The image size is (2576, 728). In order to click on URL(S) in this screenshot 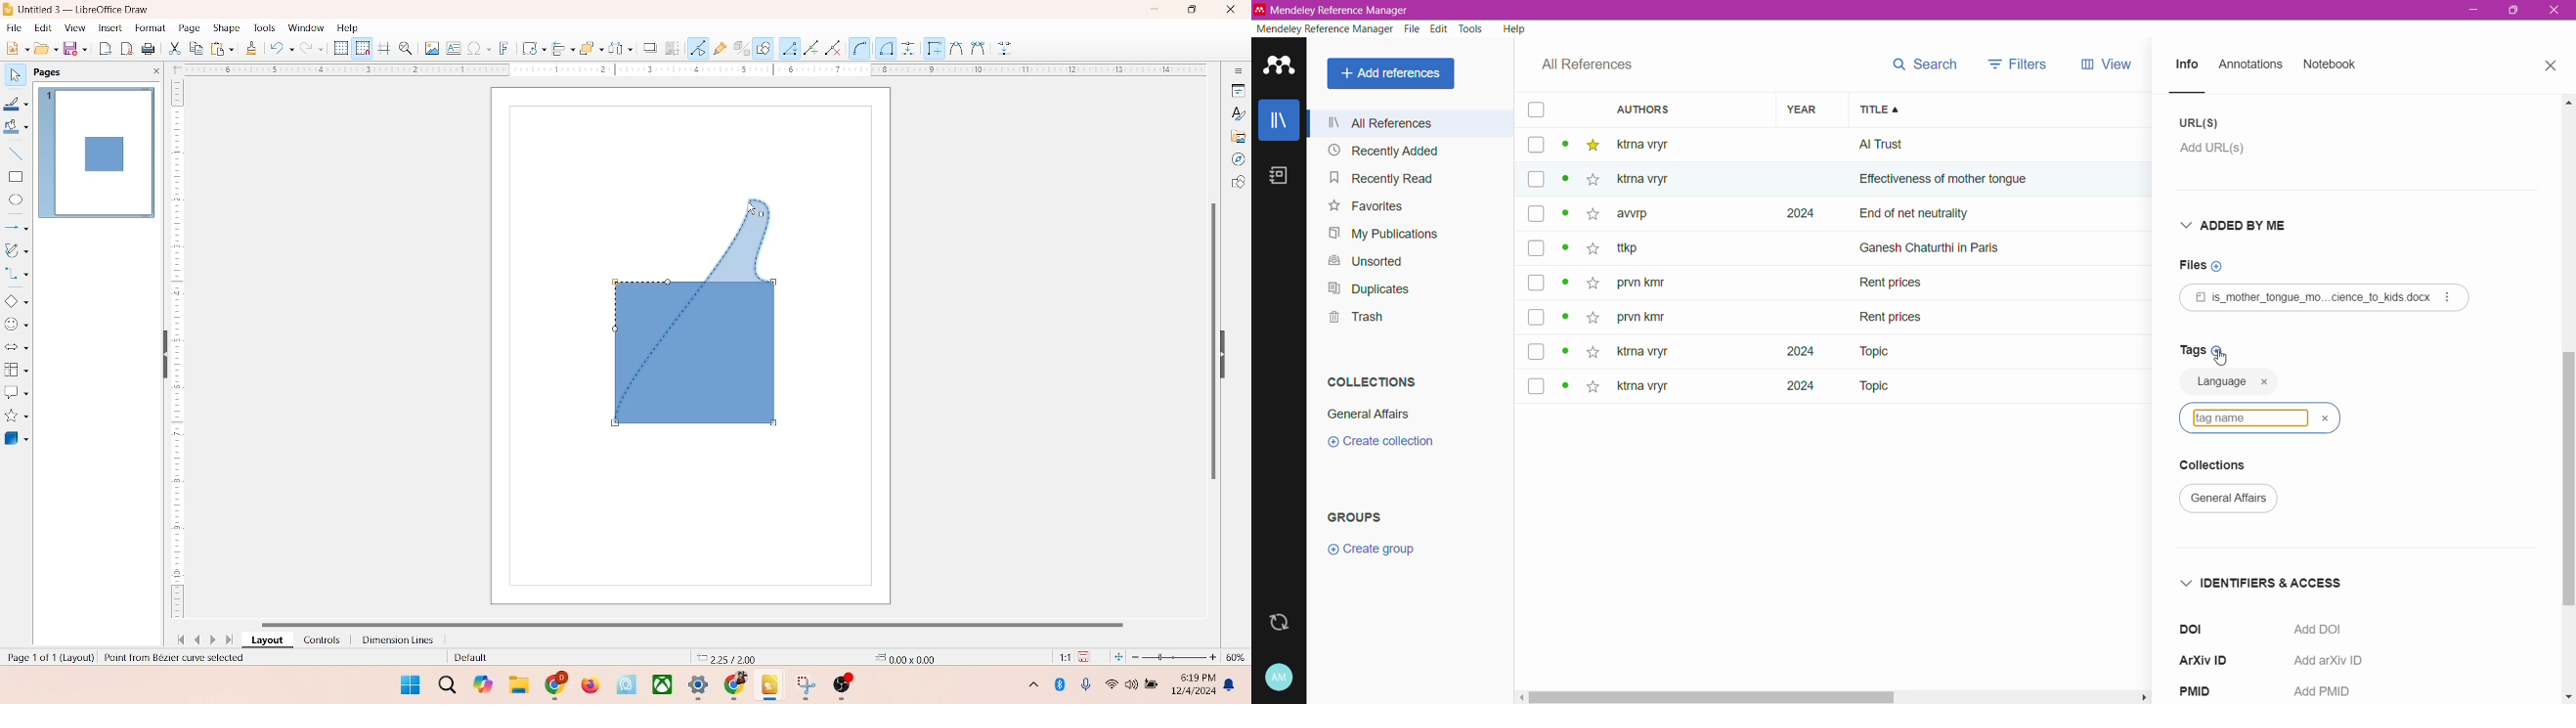, I will do `click(2202, 123)`.